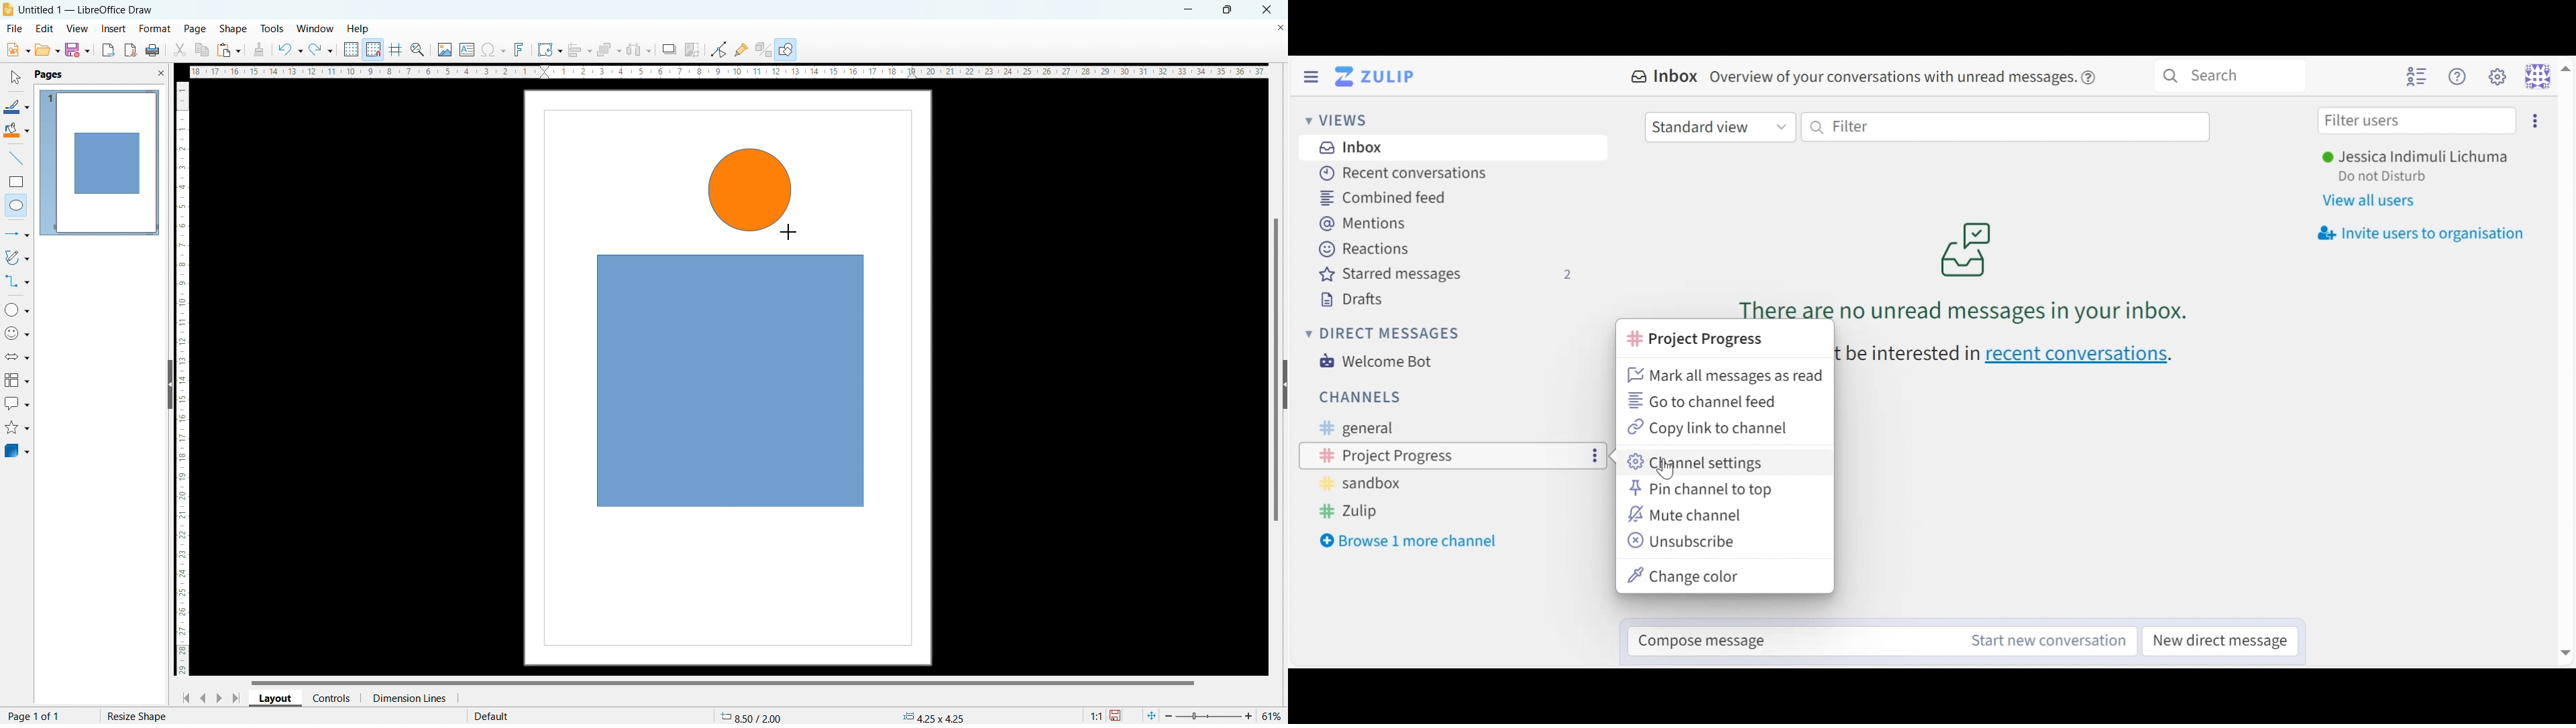  I want to click on guidelines while moving, so click(396, 50).